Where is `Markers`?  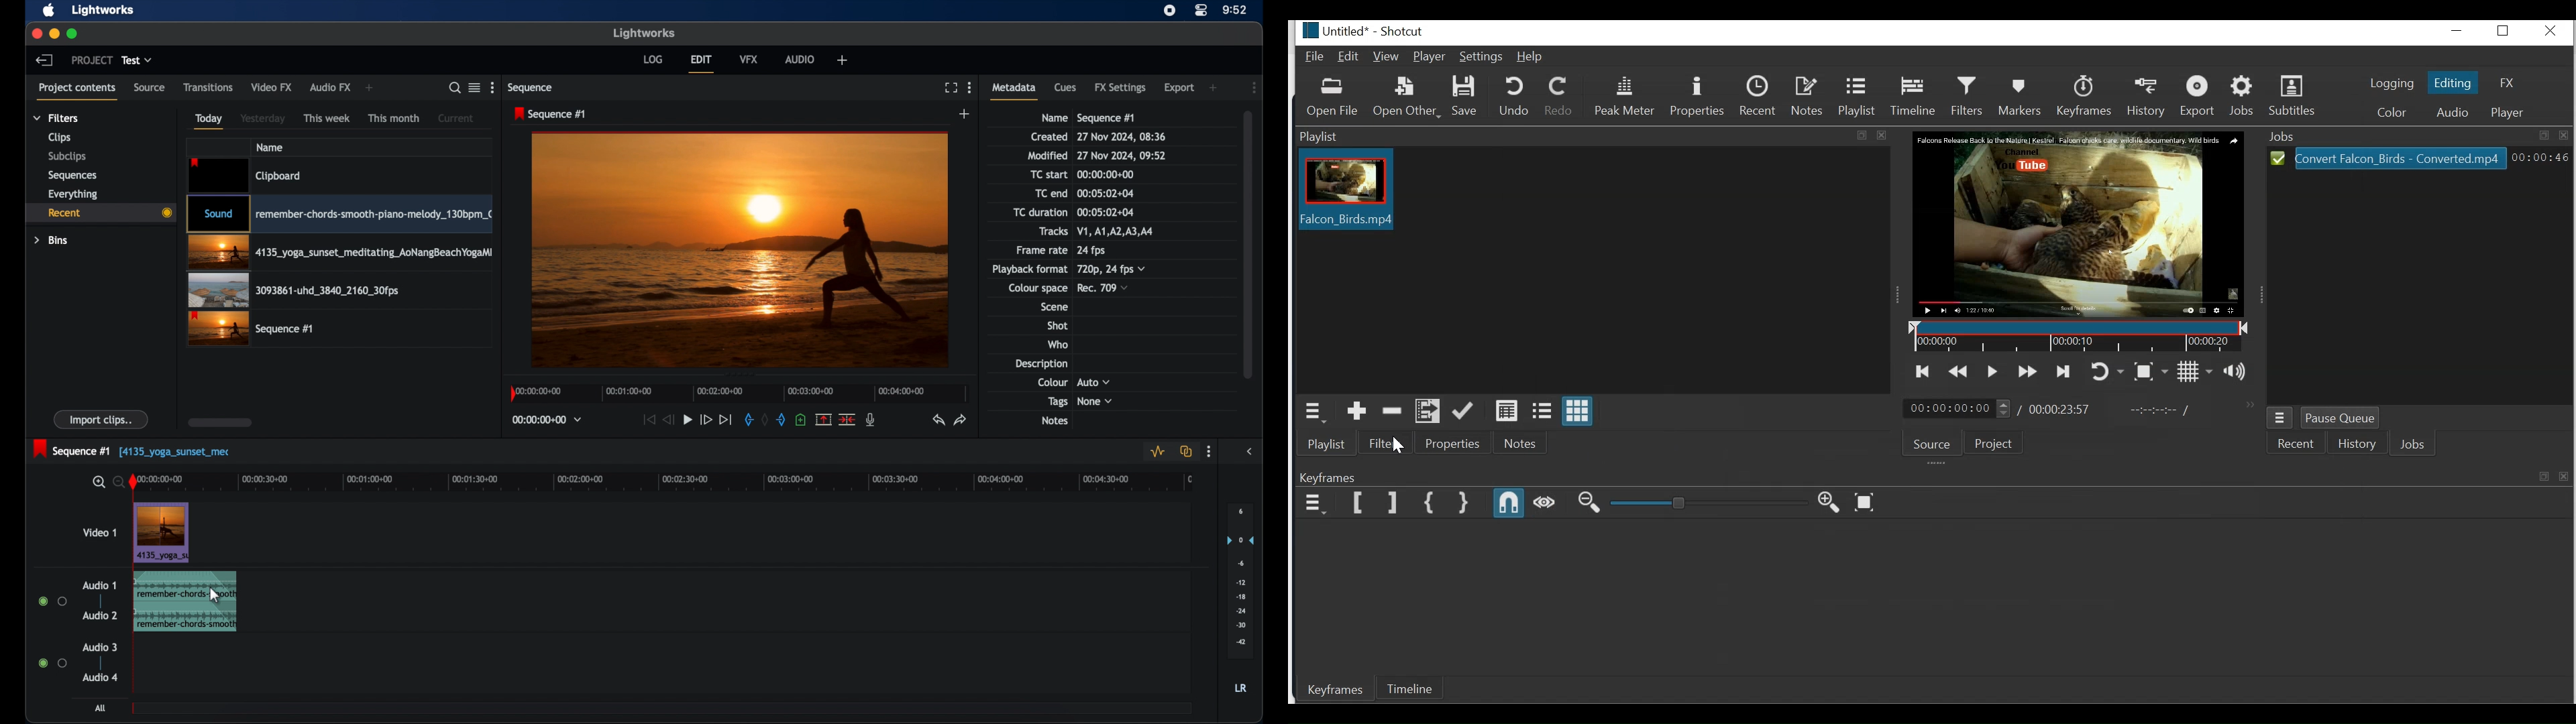 Markers is located at coordinates (2021, 95).